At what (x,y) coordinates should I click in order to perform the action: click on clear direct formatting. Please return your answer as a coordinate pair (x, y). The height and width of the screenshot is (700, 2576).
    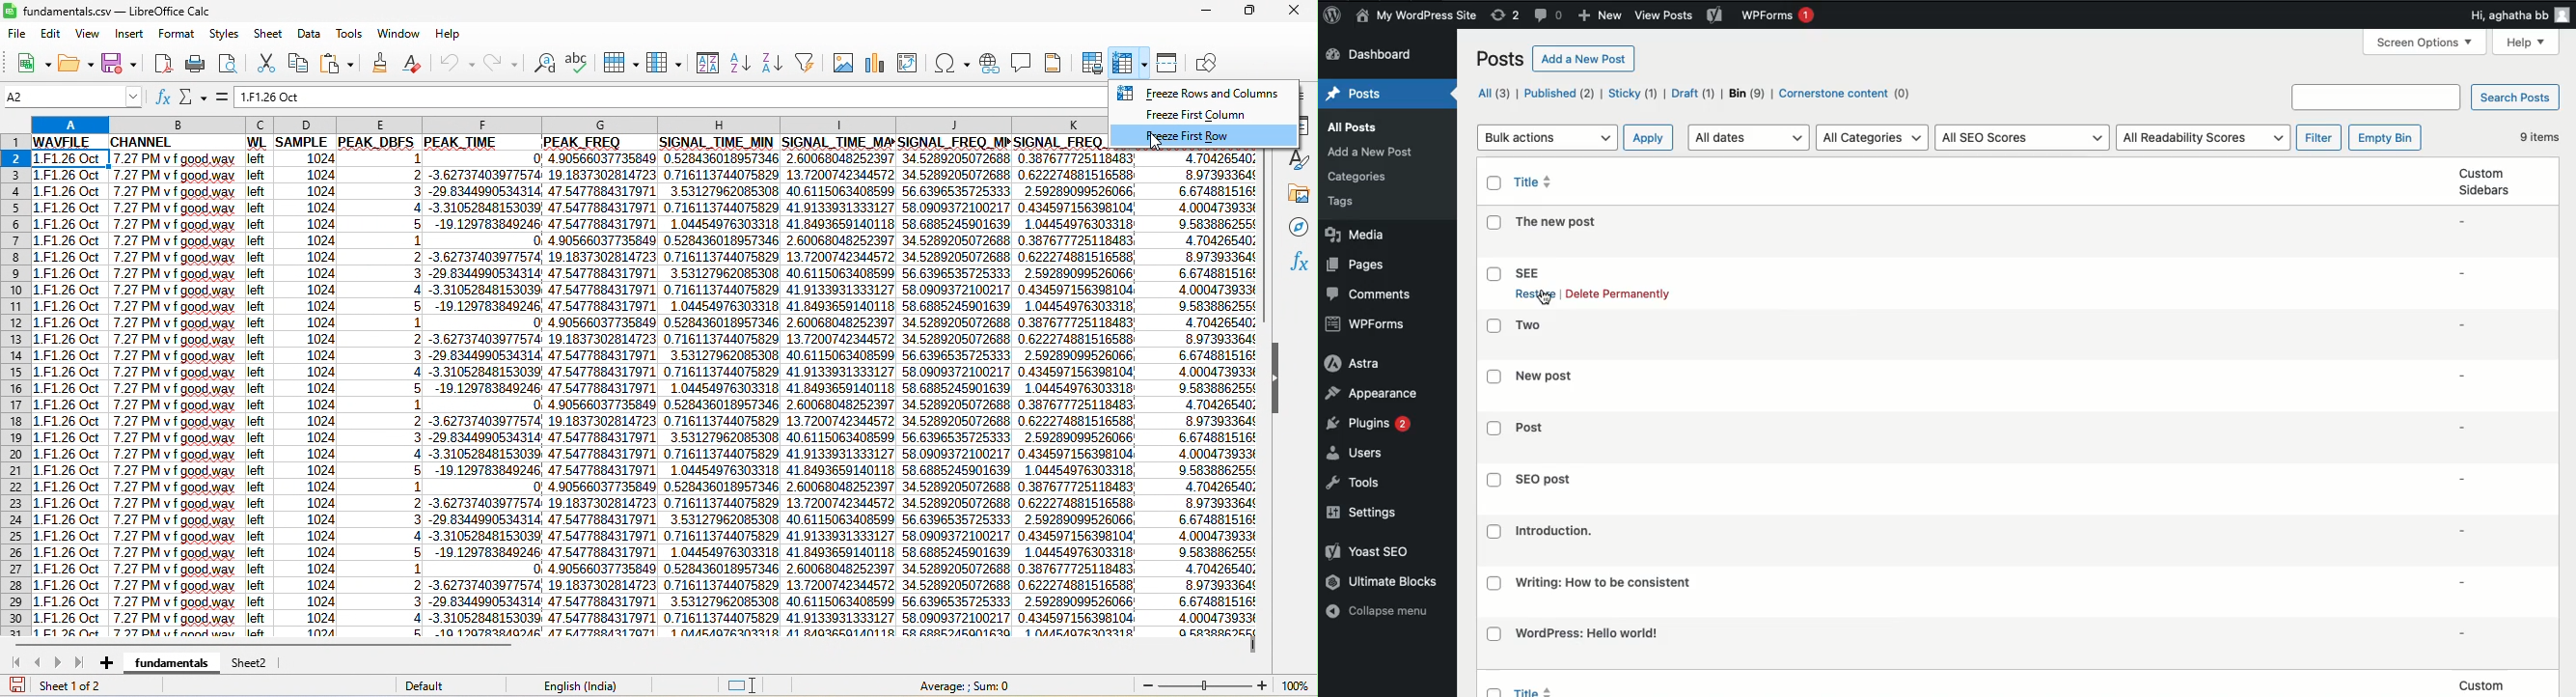
    Looking at the image, I should click on (413, 64).